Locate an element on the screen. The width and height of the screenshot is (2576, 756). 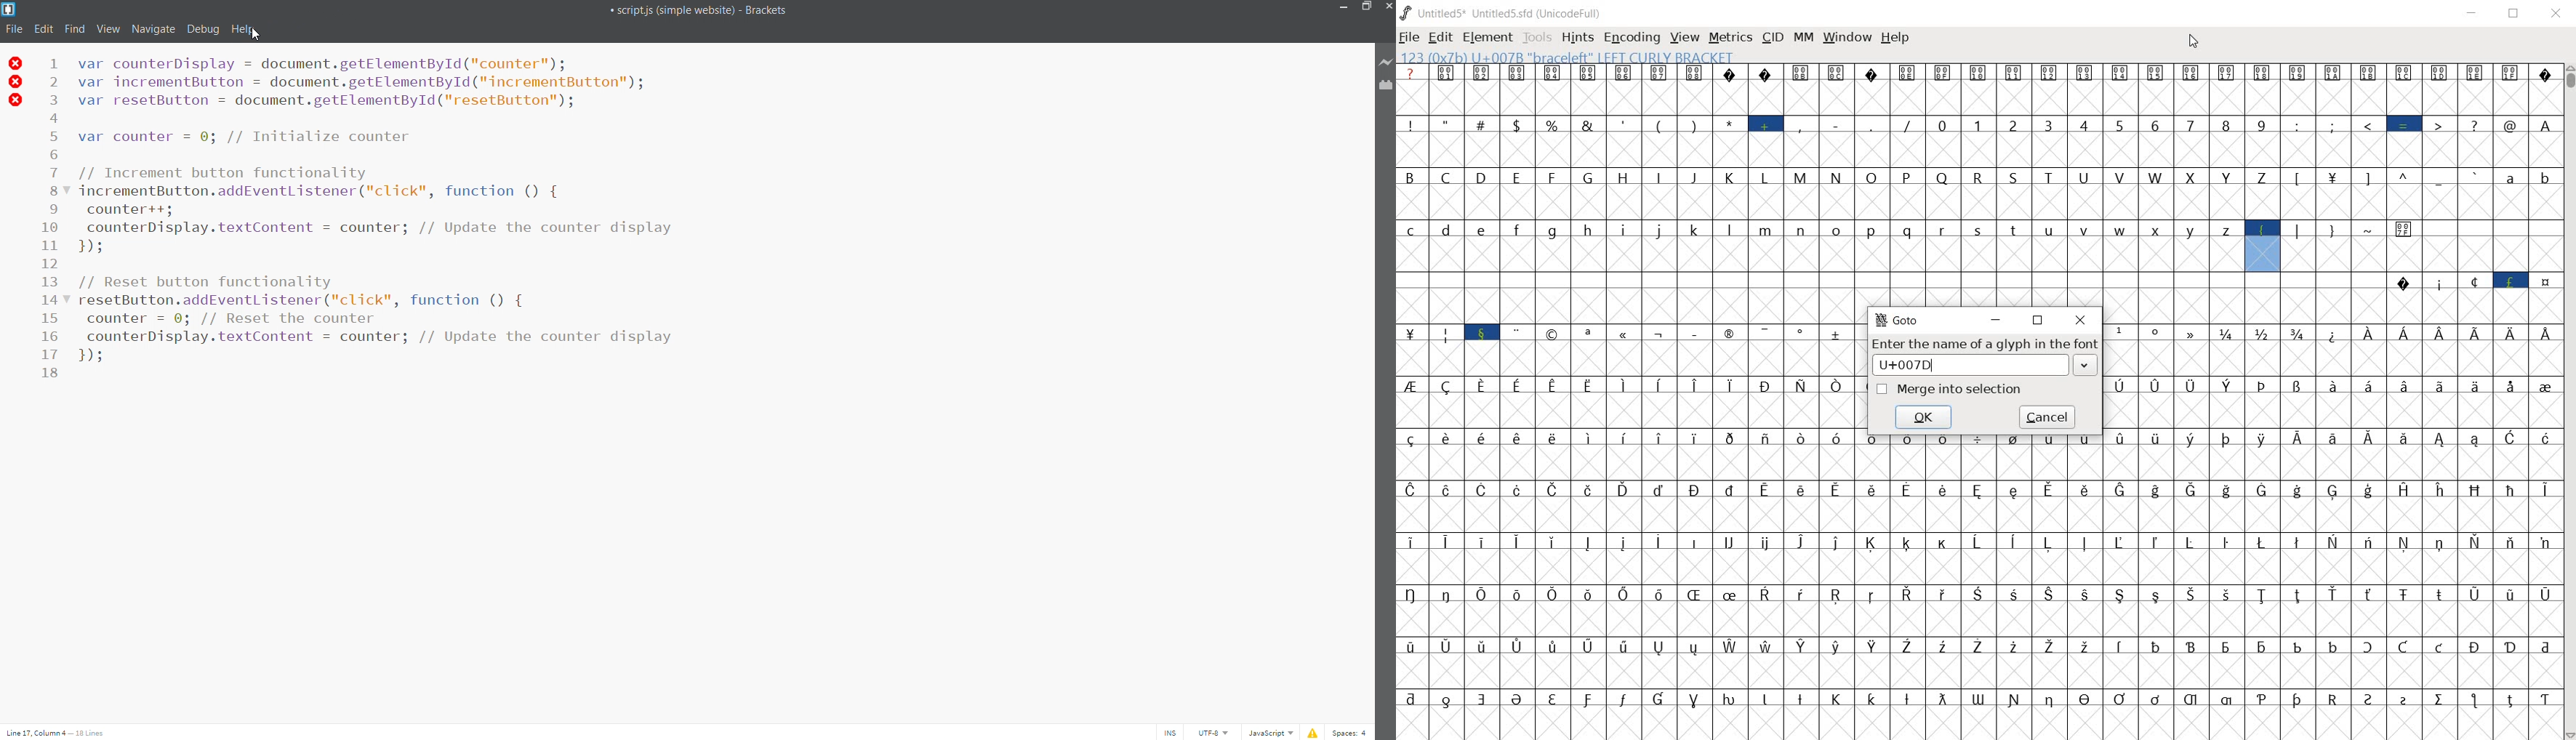
debug is located at coordinates (205, 28).